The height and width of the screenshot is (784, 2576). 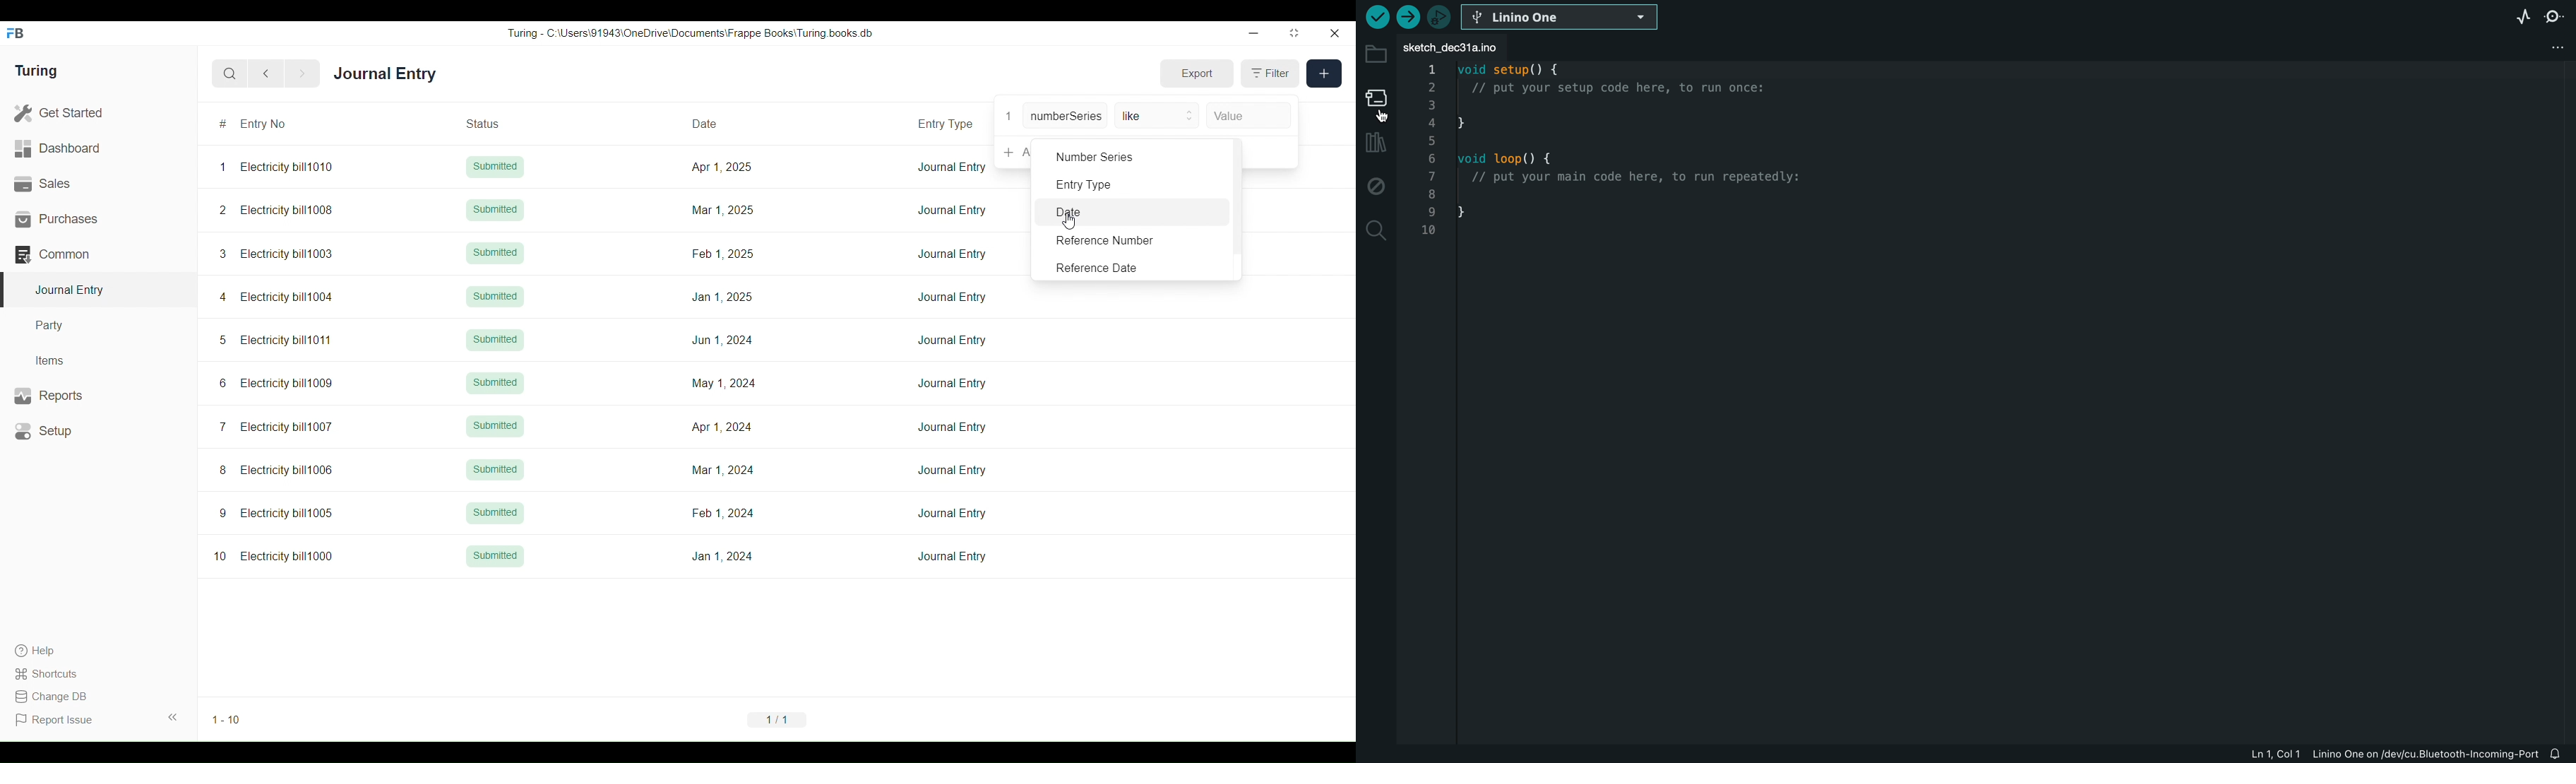 What do you see at coordinates (496, 167) in the screenshot?
I see `Submitted` at bounding box center [496, 167].